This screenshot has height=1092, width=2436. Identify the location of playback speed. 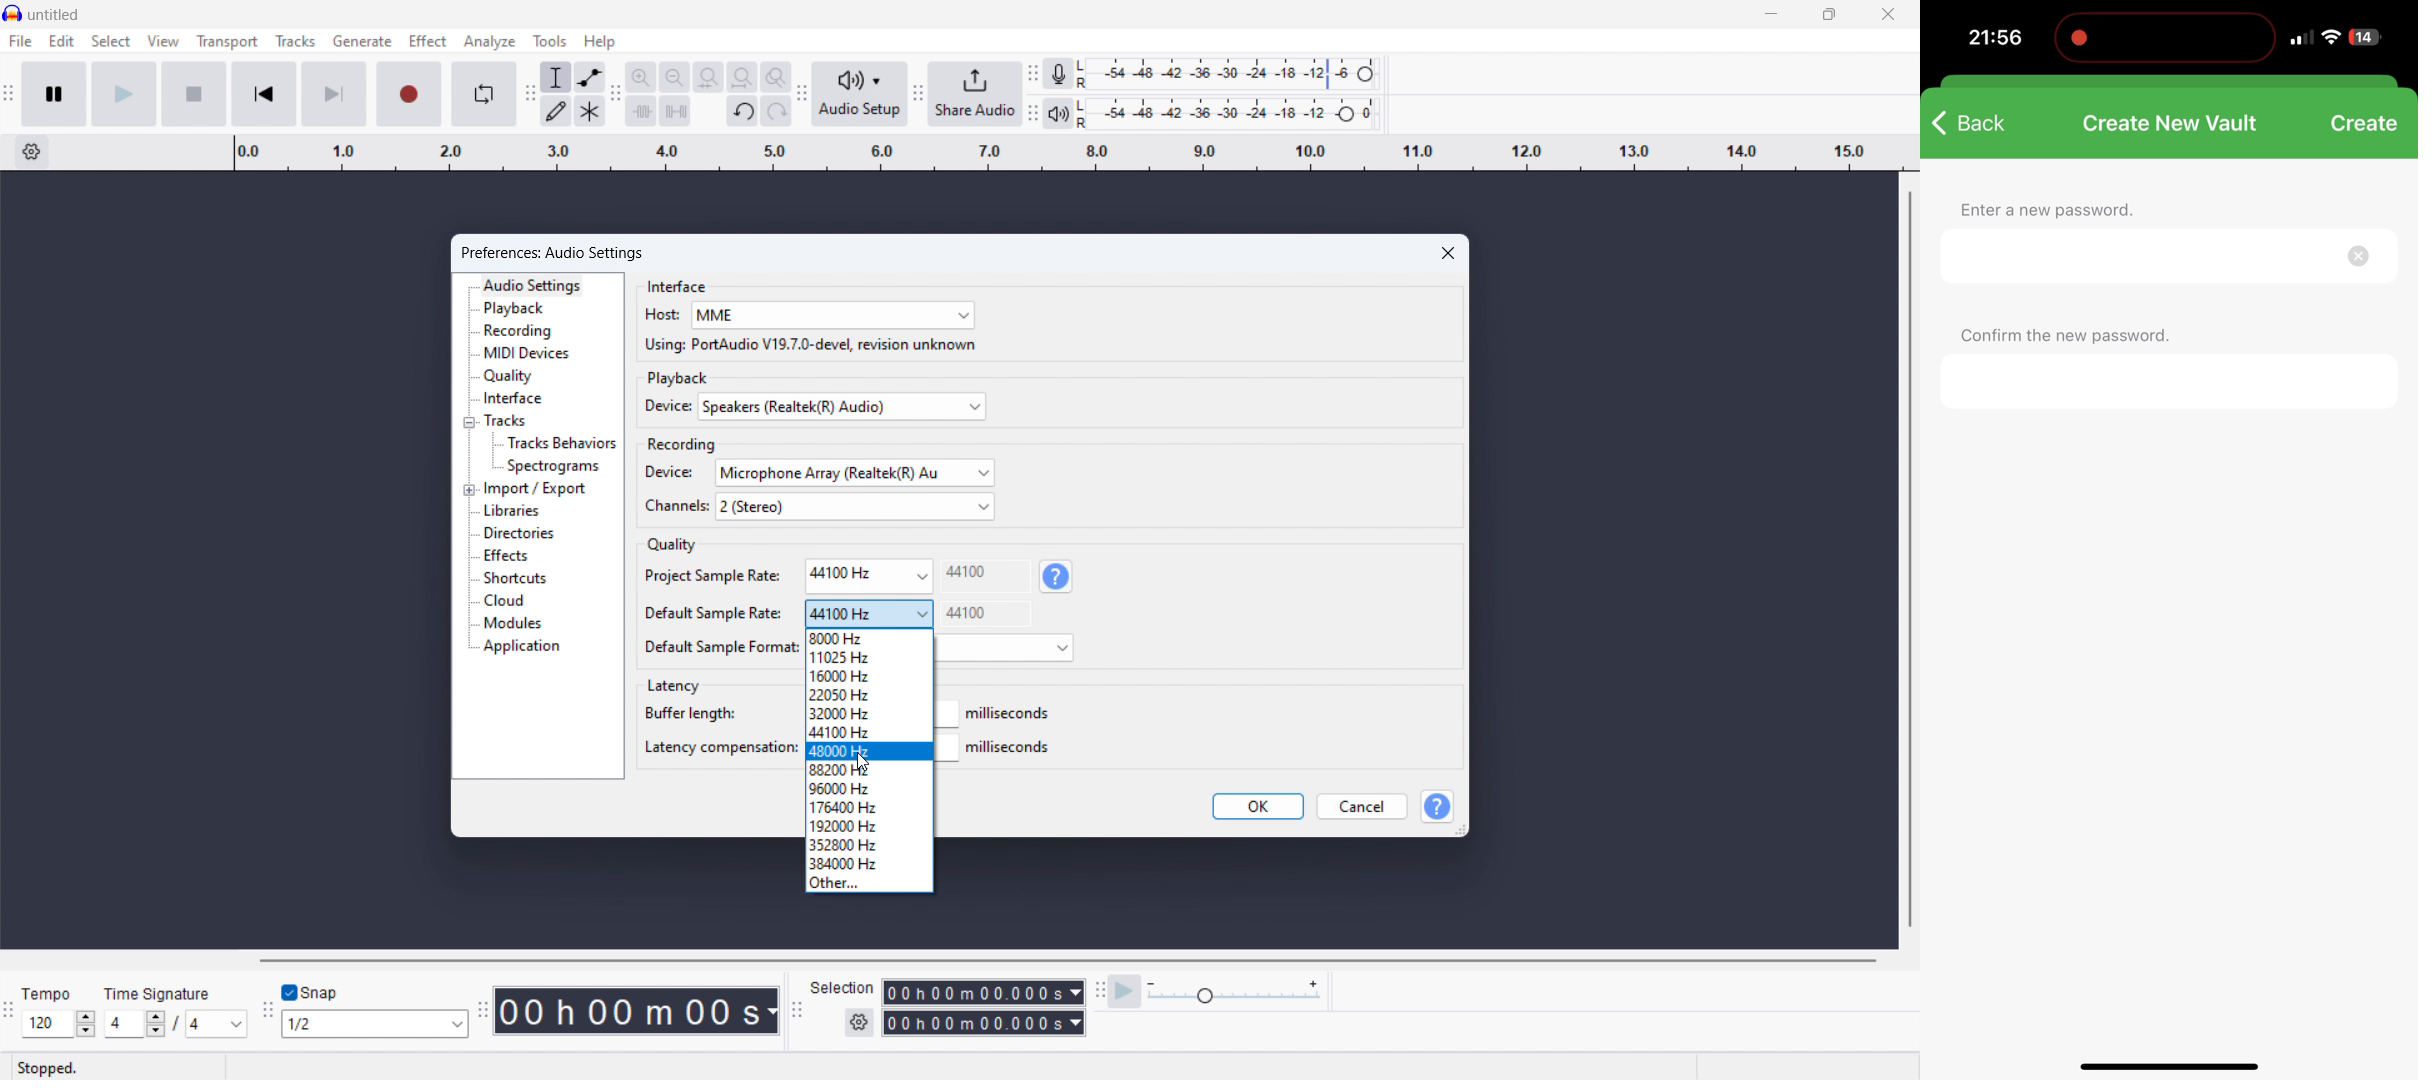
(1234, 992).